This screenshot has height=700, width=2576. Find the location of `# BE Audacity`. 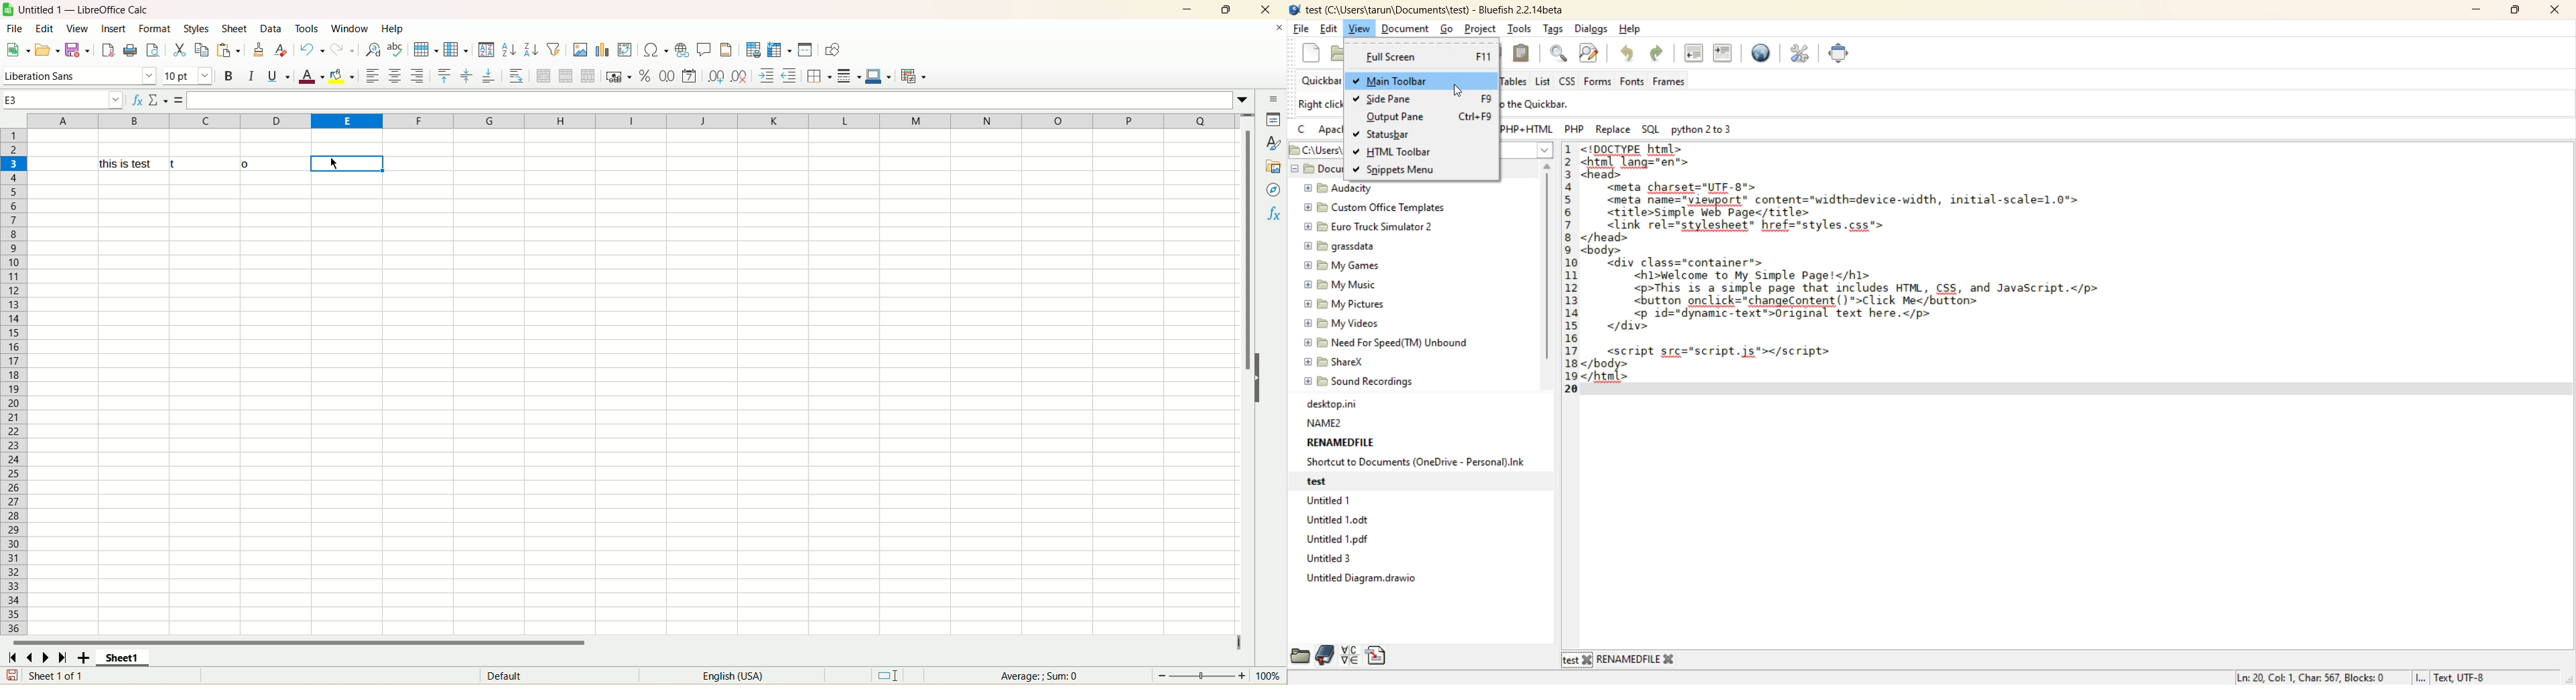

# BE Audacity is located at coordinates (1338, 189).